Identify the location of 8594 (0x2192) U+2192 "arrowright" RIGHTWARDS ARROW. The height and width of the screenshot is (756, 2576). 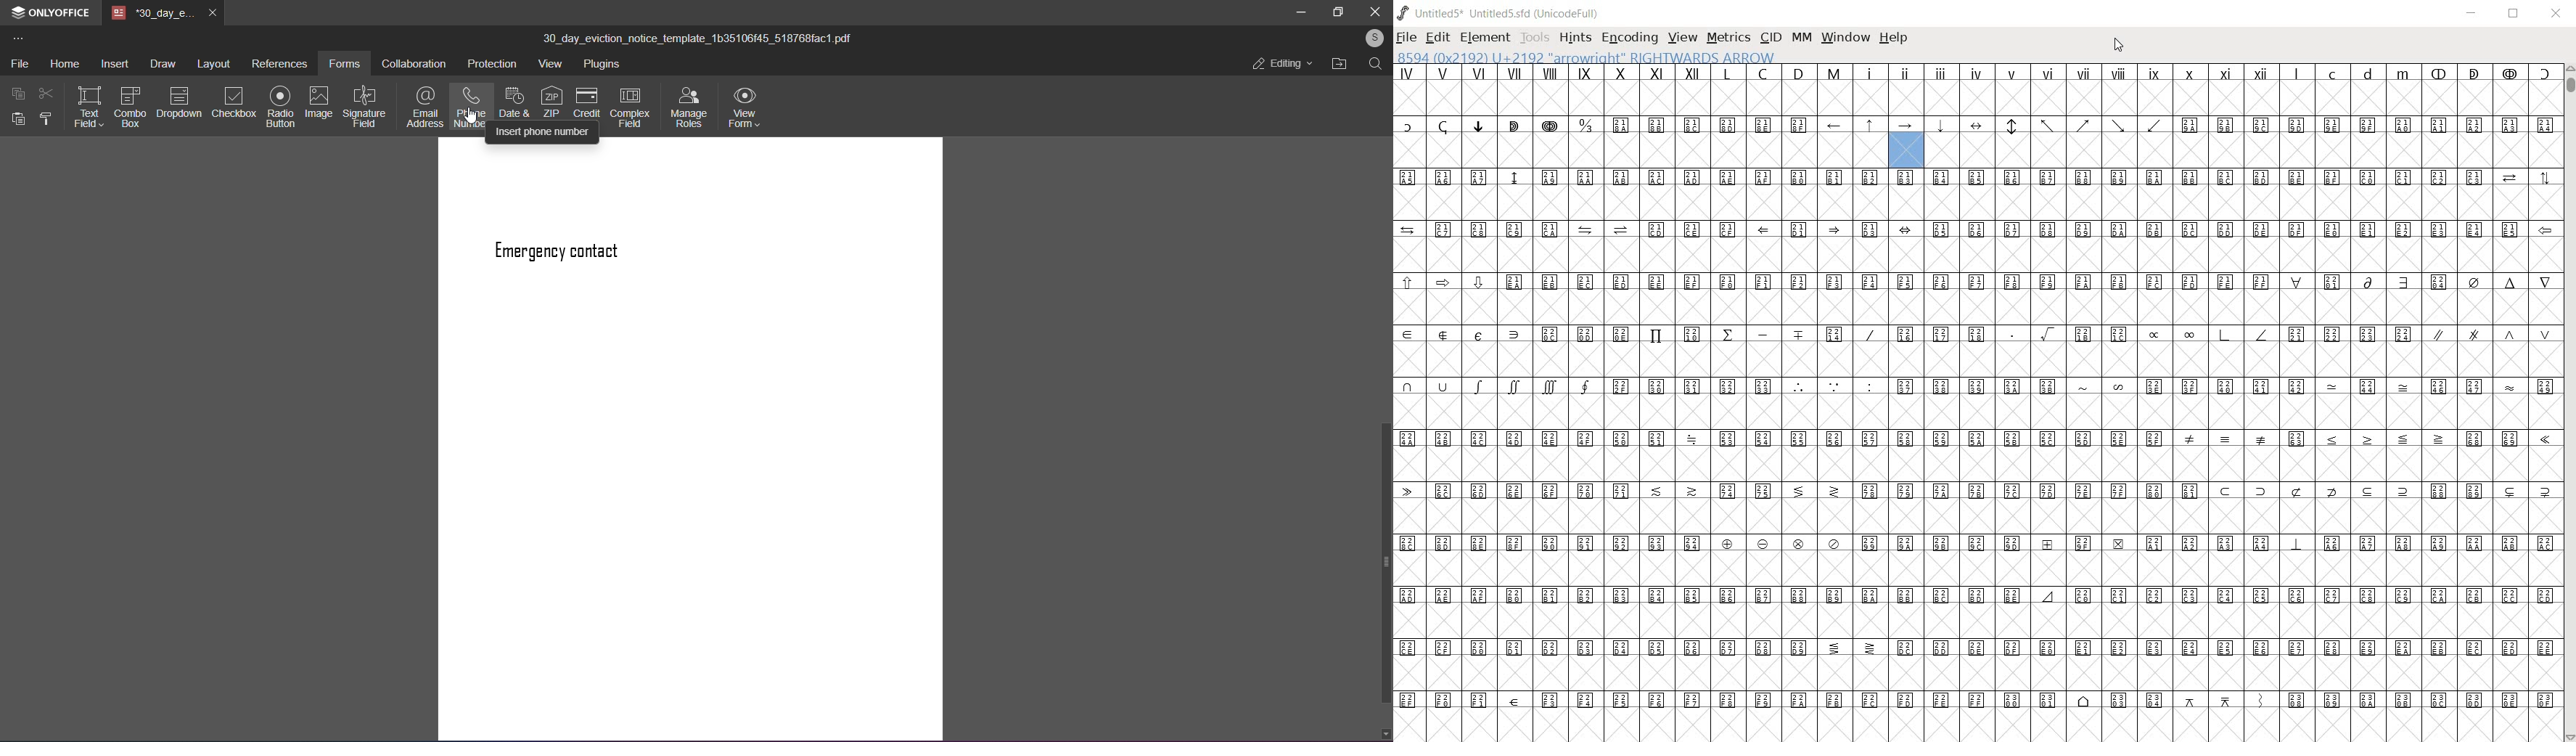
(1906, 142).